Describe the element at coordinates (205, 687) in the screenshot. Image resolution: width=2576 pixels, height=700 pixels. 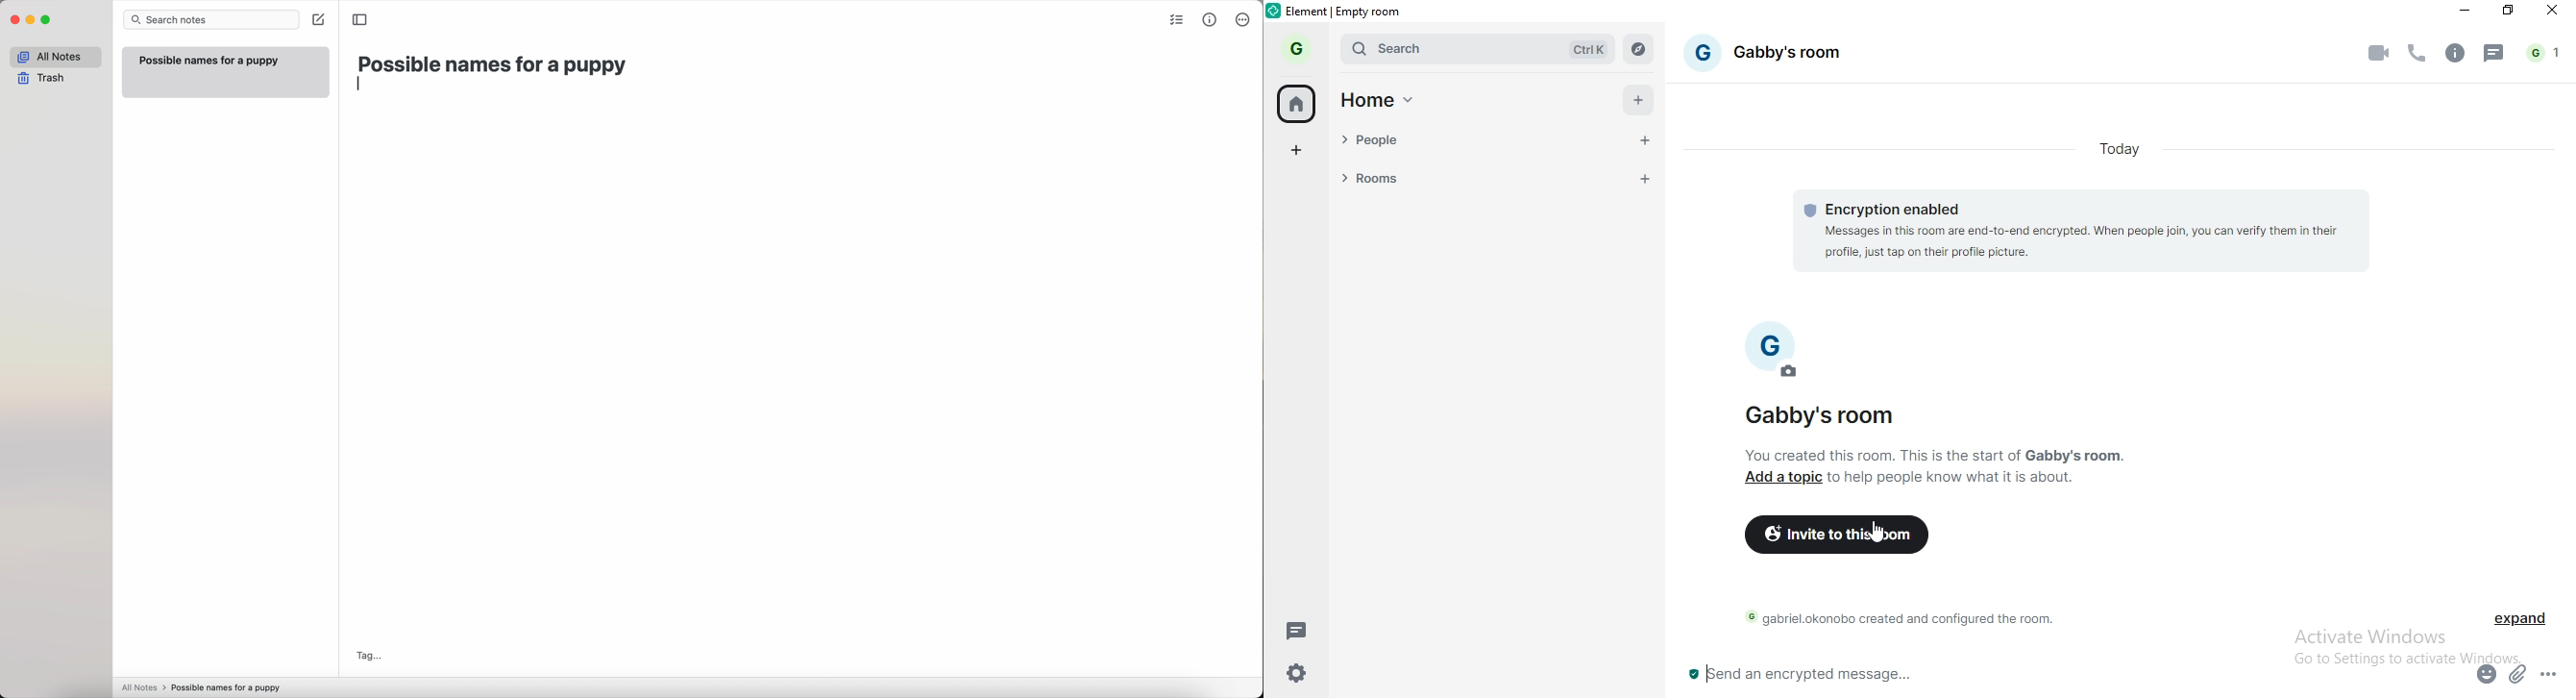
I see `all notes > possible names for a puppy` at that location.